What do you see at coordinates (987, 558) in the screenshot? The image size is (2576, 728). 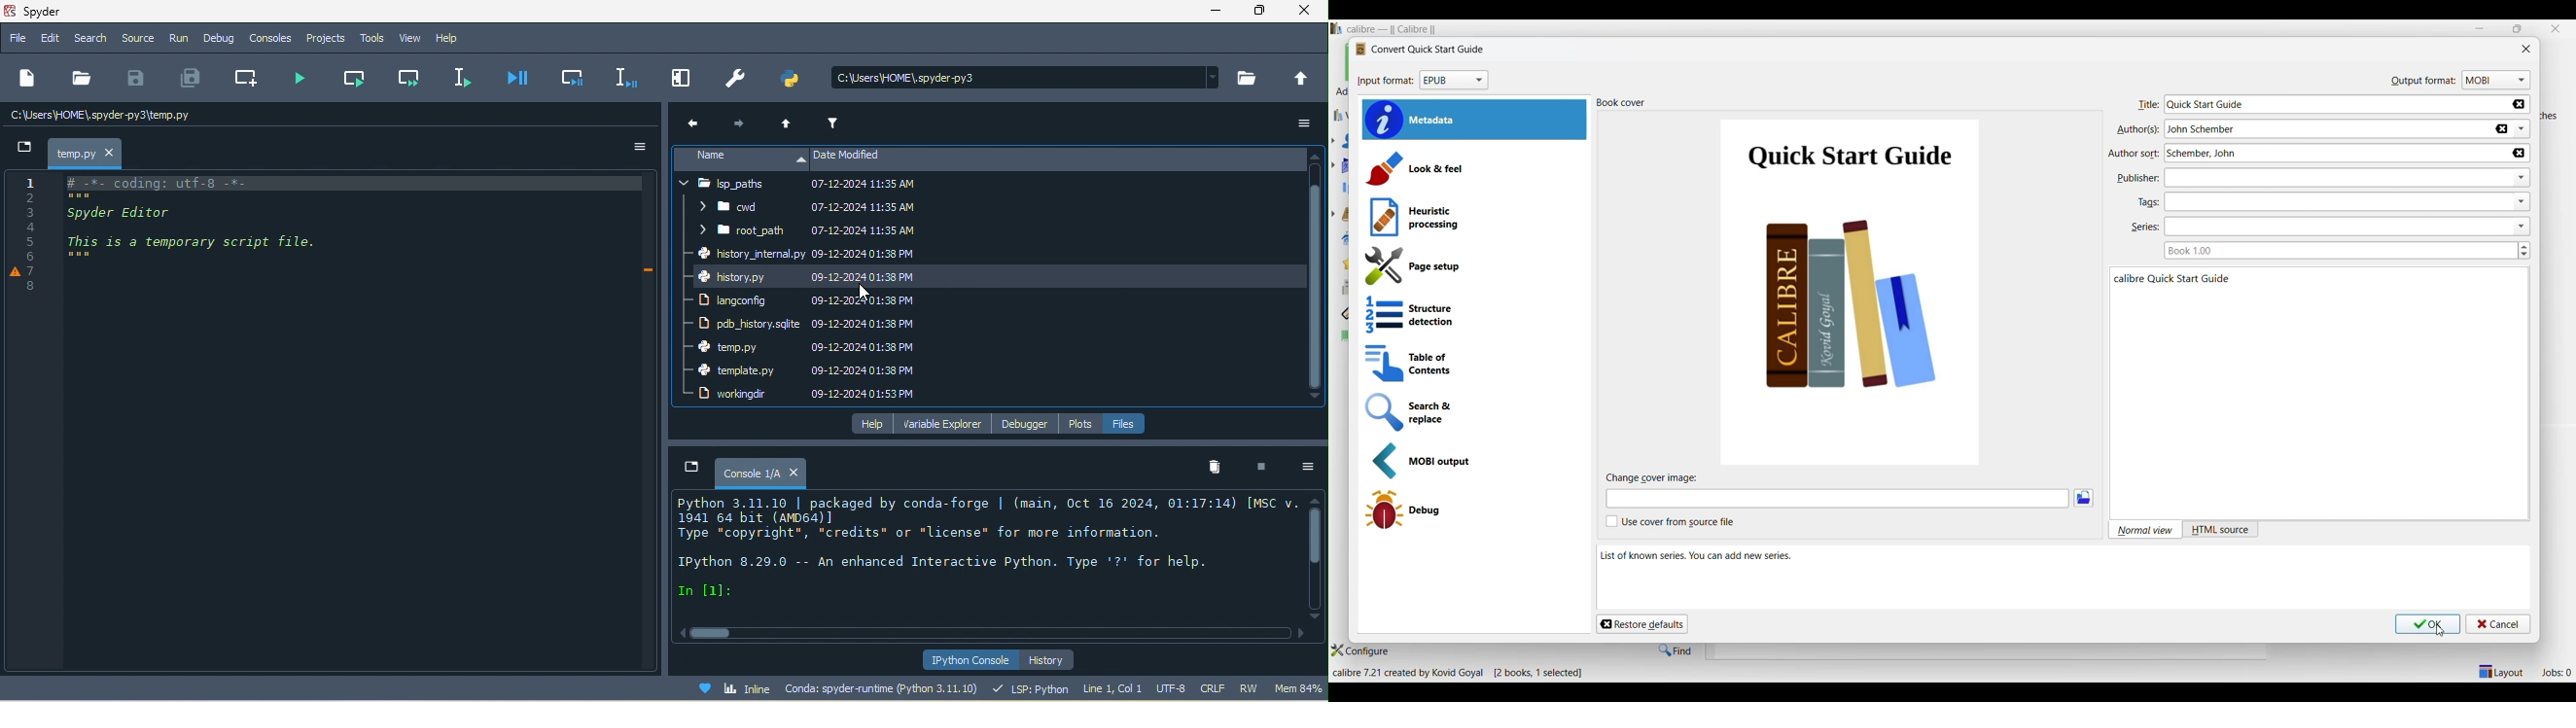 I see `text` at bounding box center [987, 558].